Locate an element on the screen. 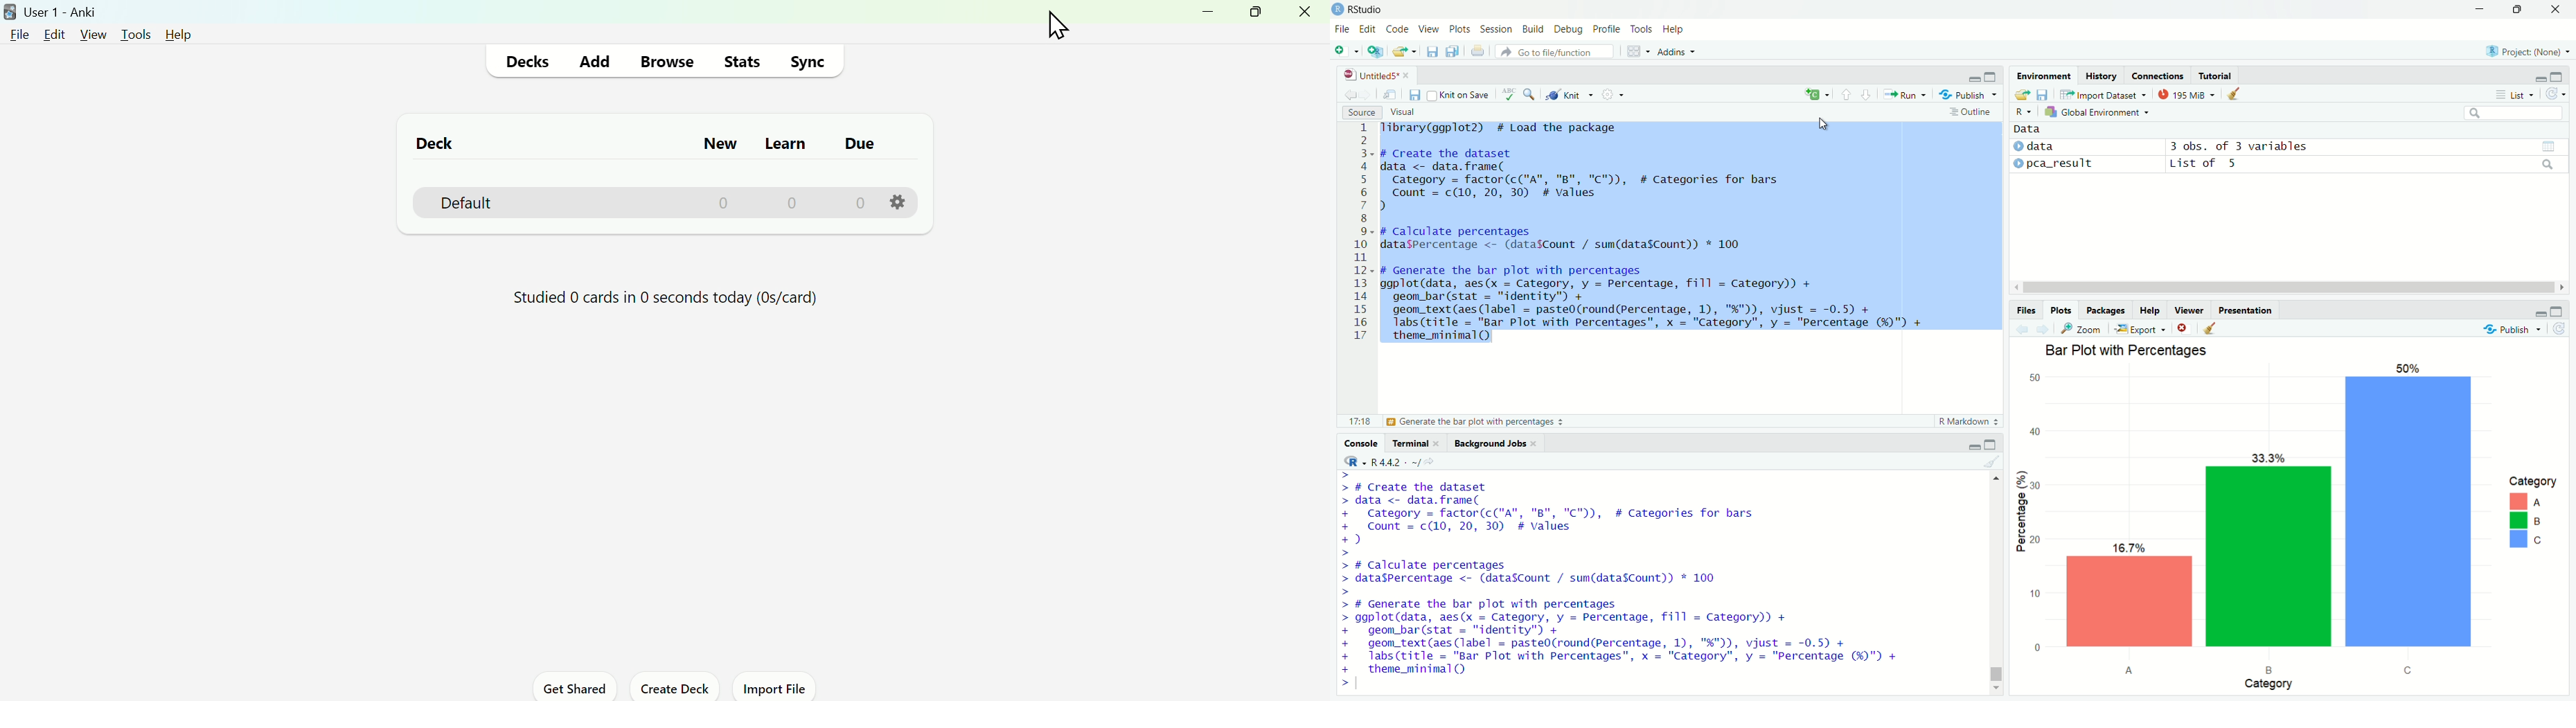 The height and width of the screenshot is (728, 2576). lines is located at coordinates (1362, 233).